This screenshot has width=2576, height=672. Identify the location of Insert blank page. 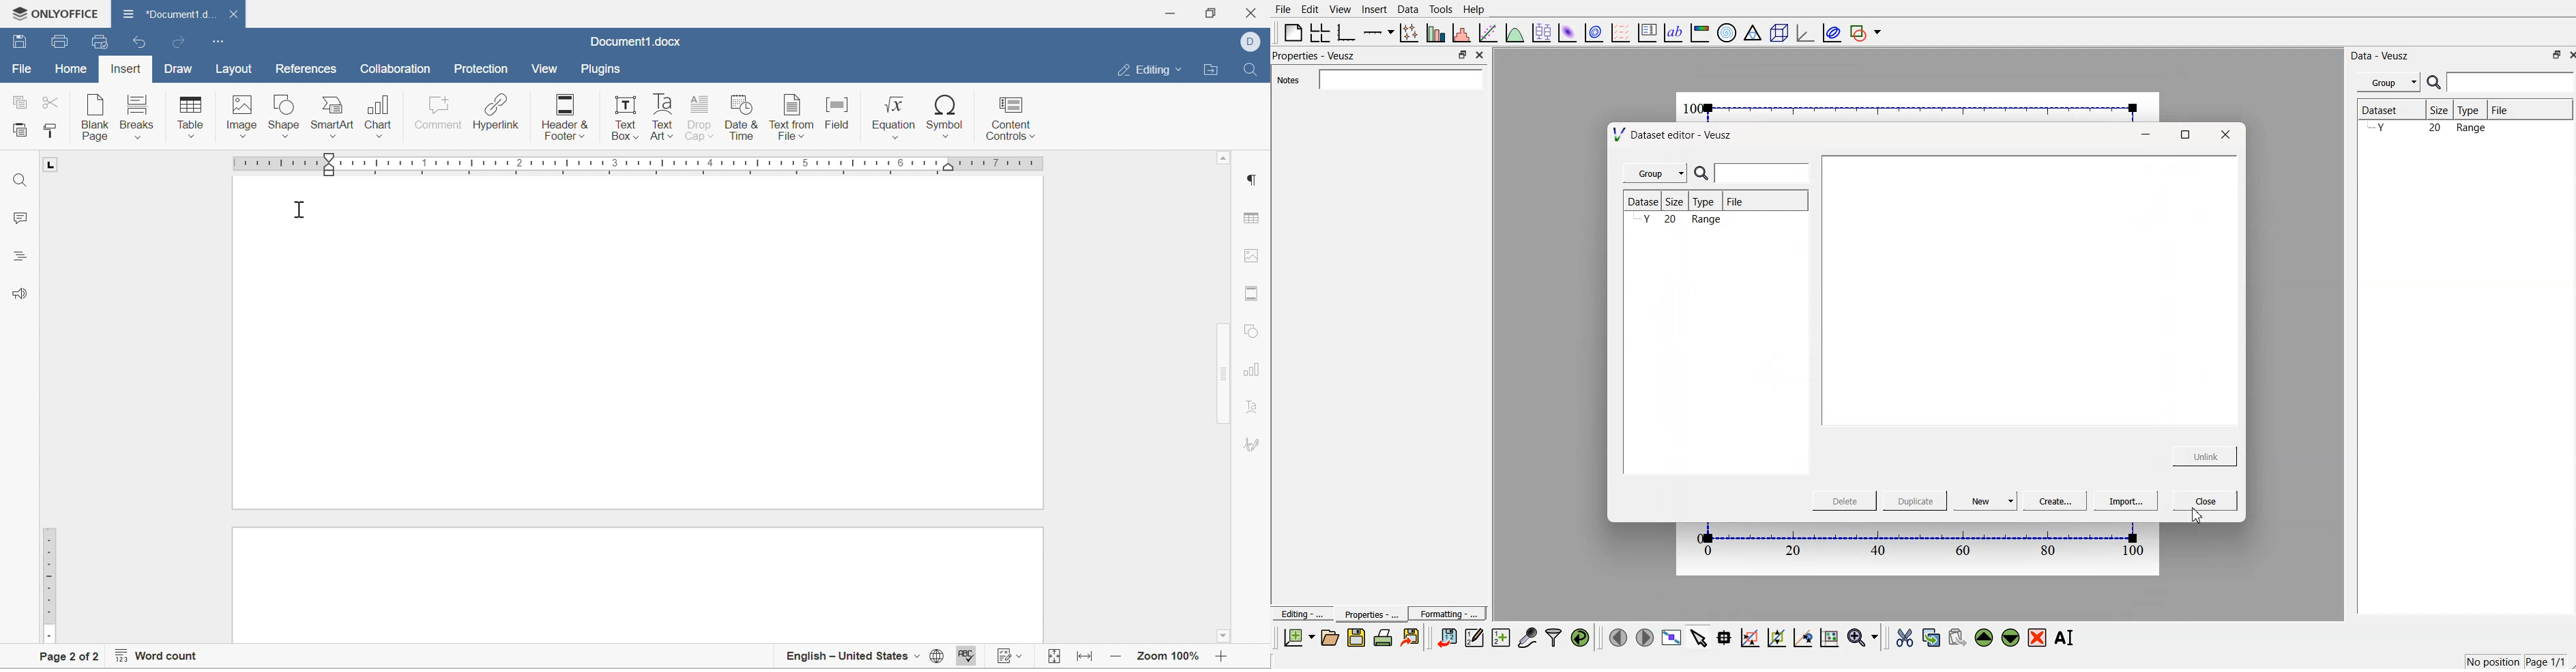
(97, 117).